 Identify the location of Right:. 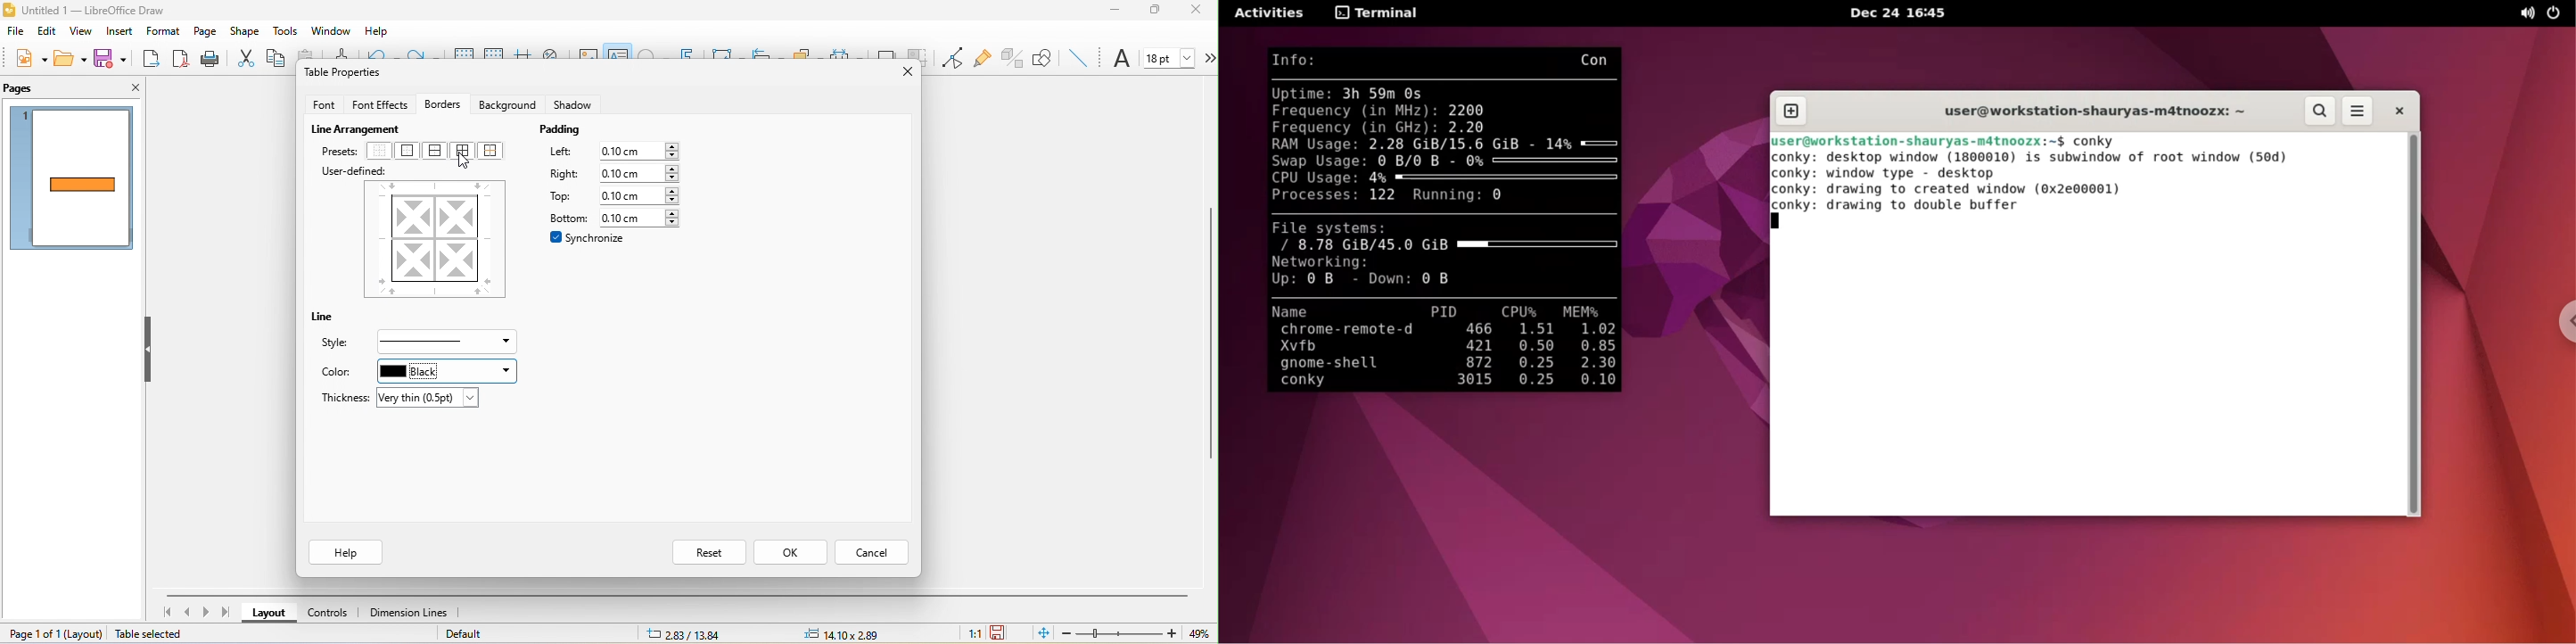
(563, 174).